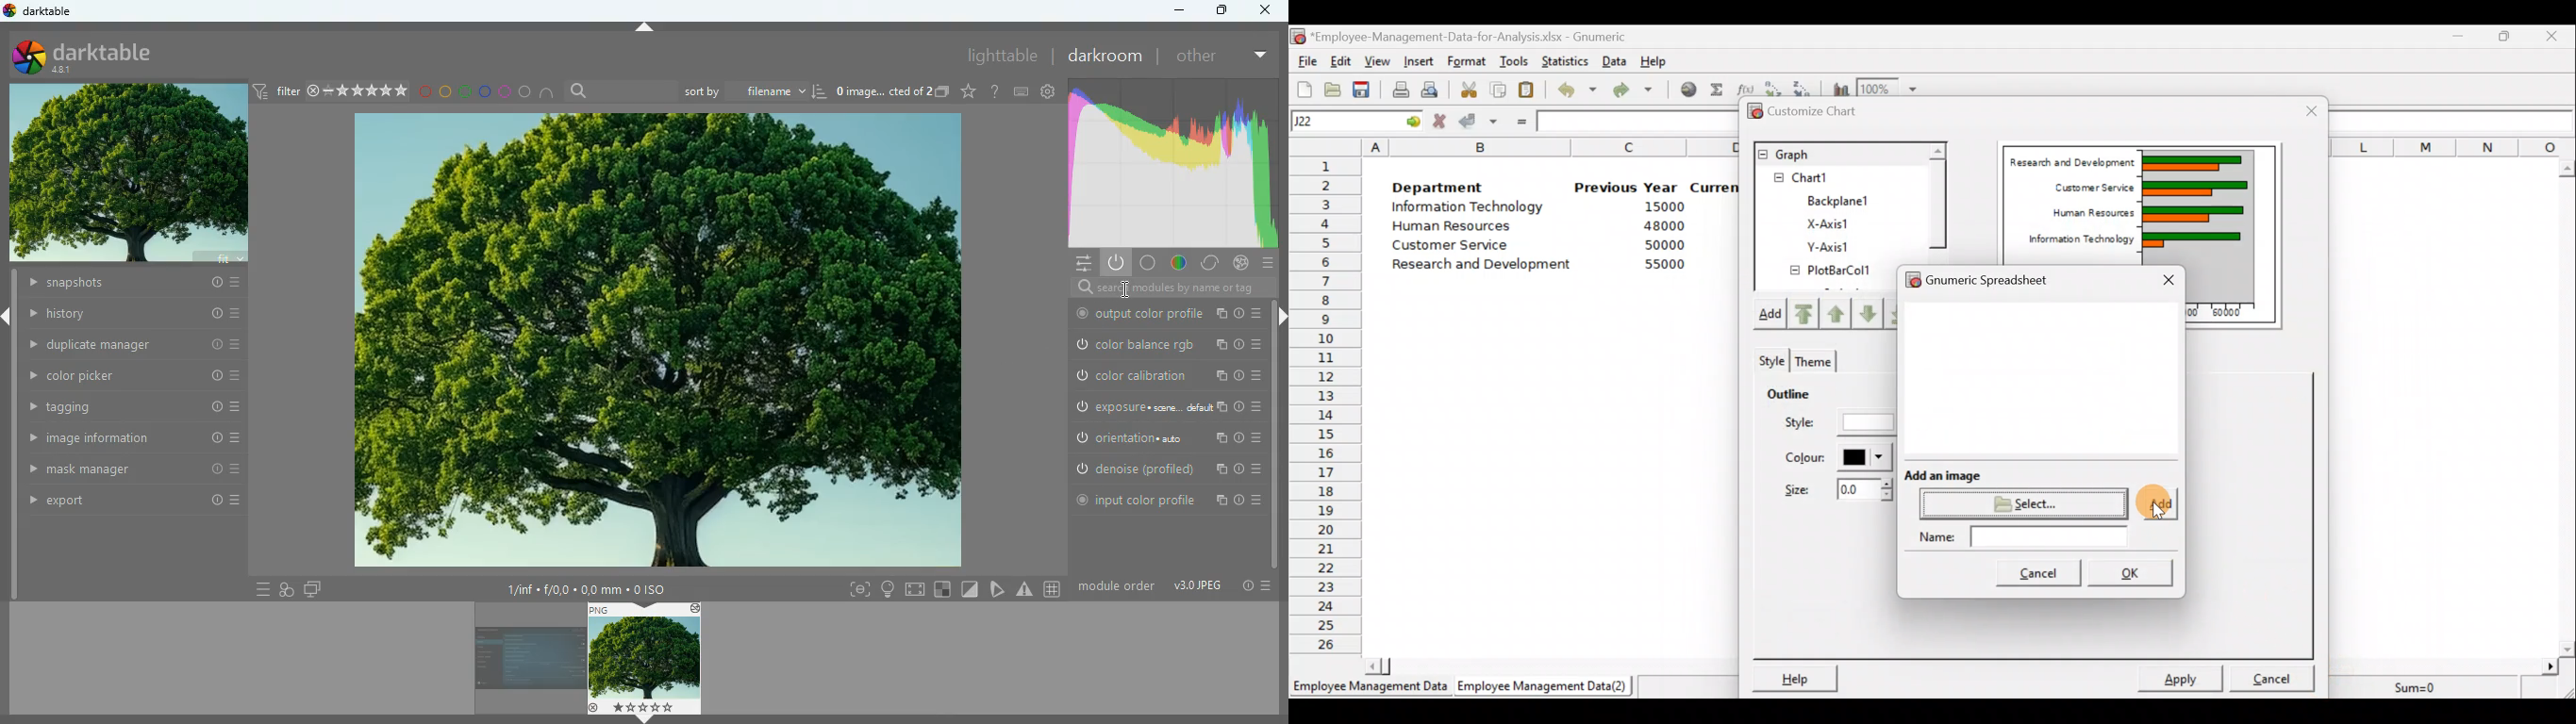  Describe the element at coordinates (1176, 164) in the screenshot. I see `gradient` at that location.